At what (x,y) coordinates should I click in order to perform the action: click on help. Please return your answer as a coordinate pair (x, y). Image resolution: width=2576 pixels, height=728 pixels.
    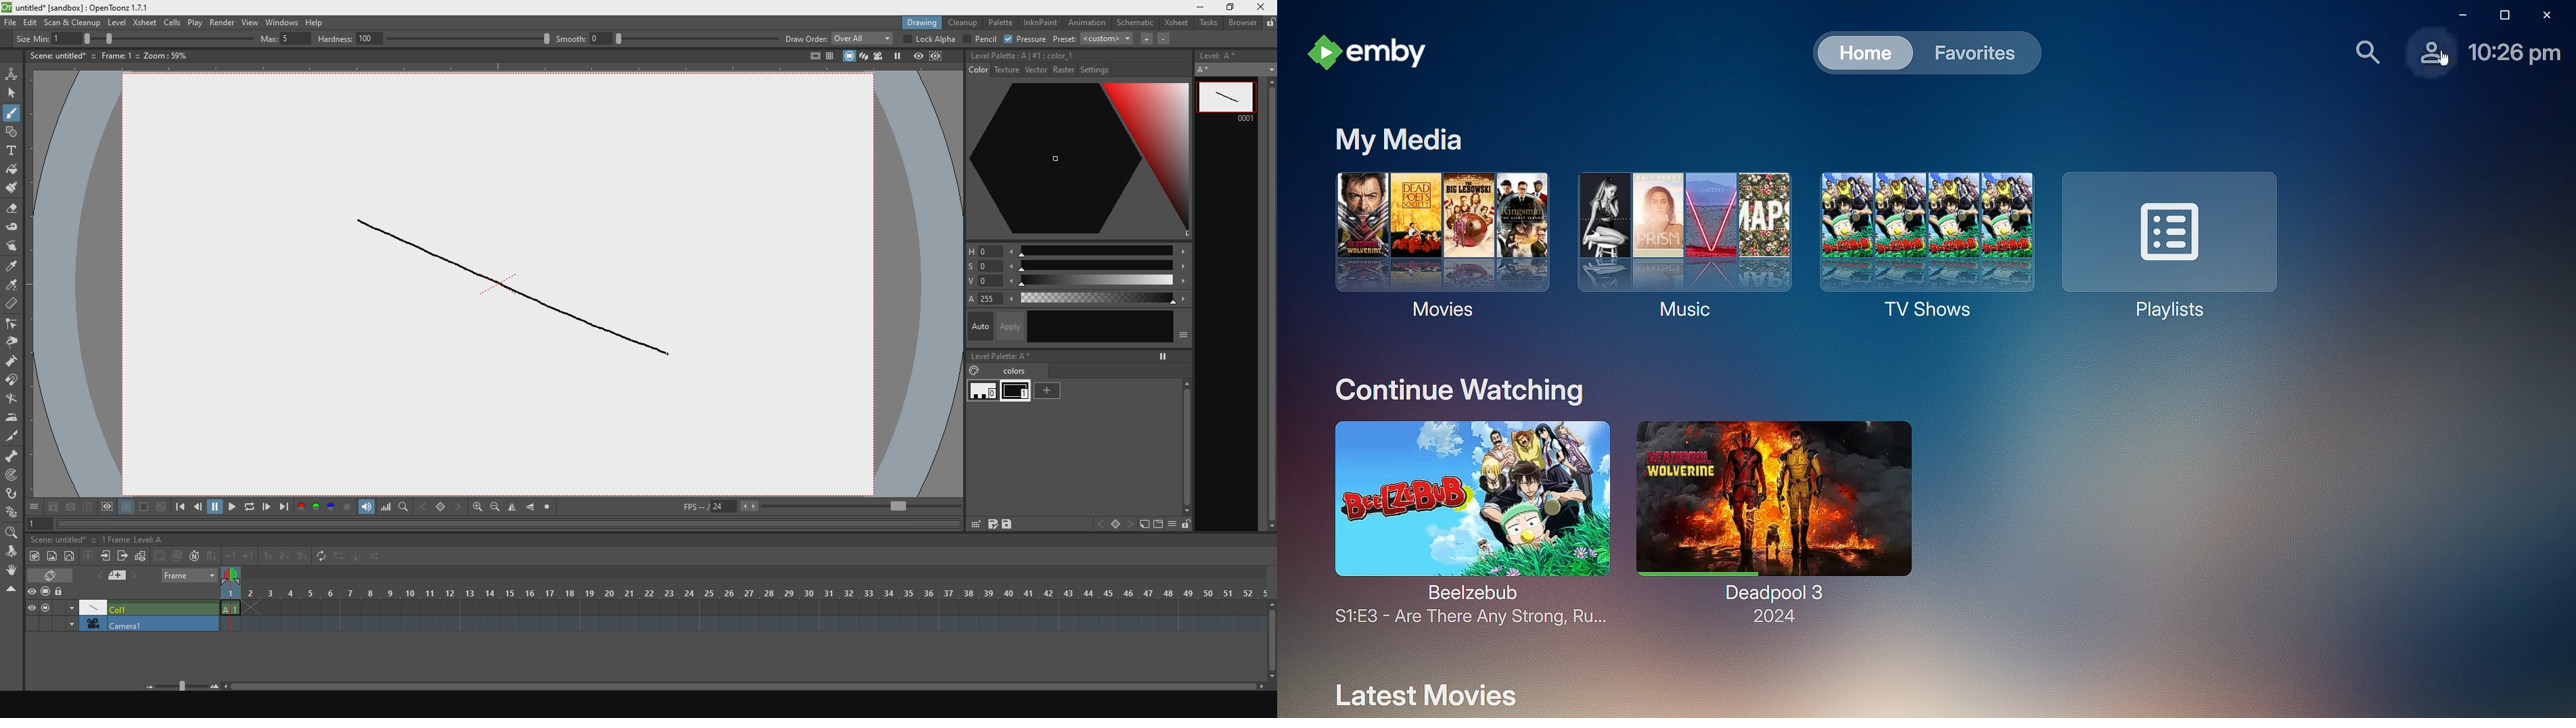
    Looking at the image, I should click on (319, 20).